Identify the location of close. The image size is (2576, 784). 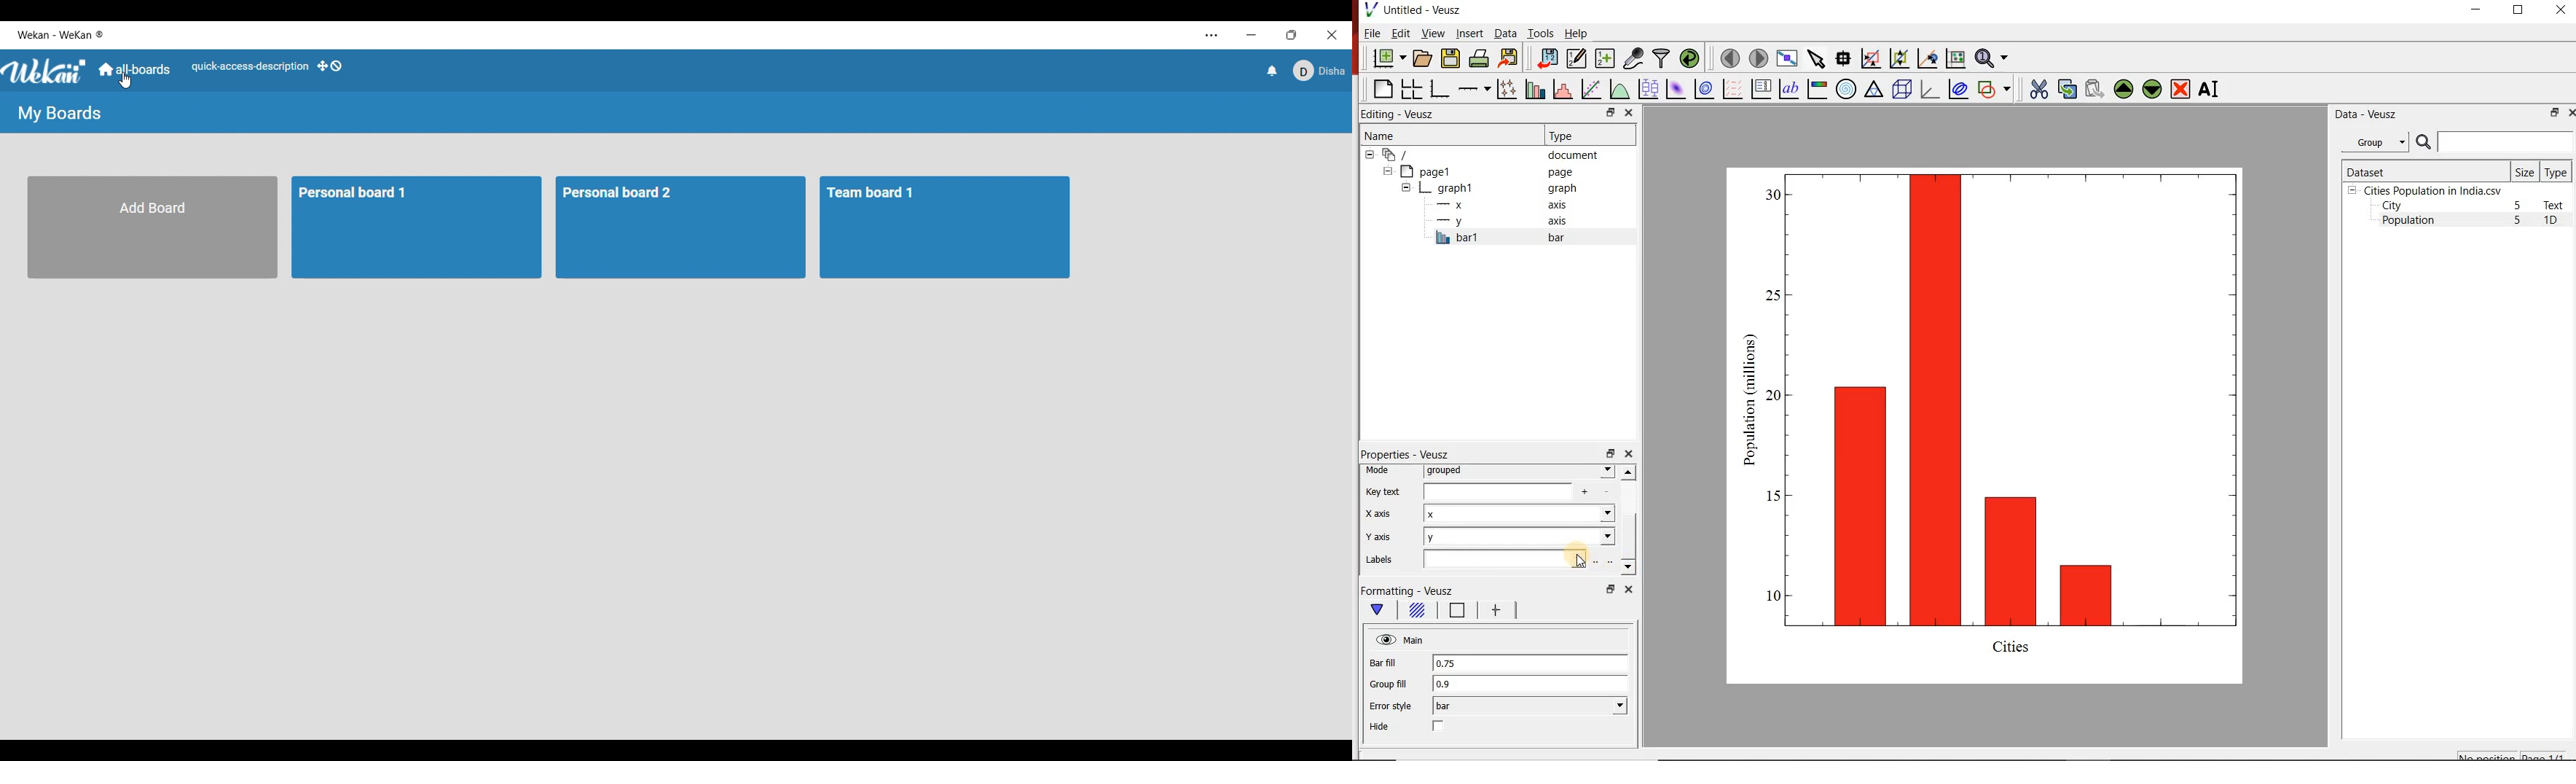
(1628, 454).